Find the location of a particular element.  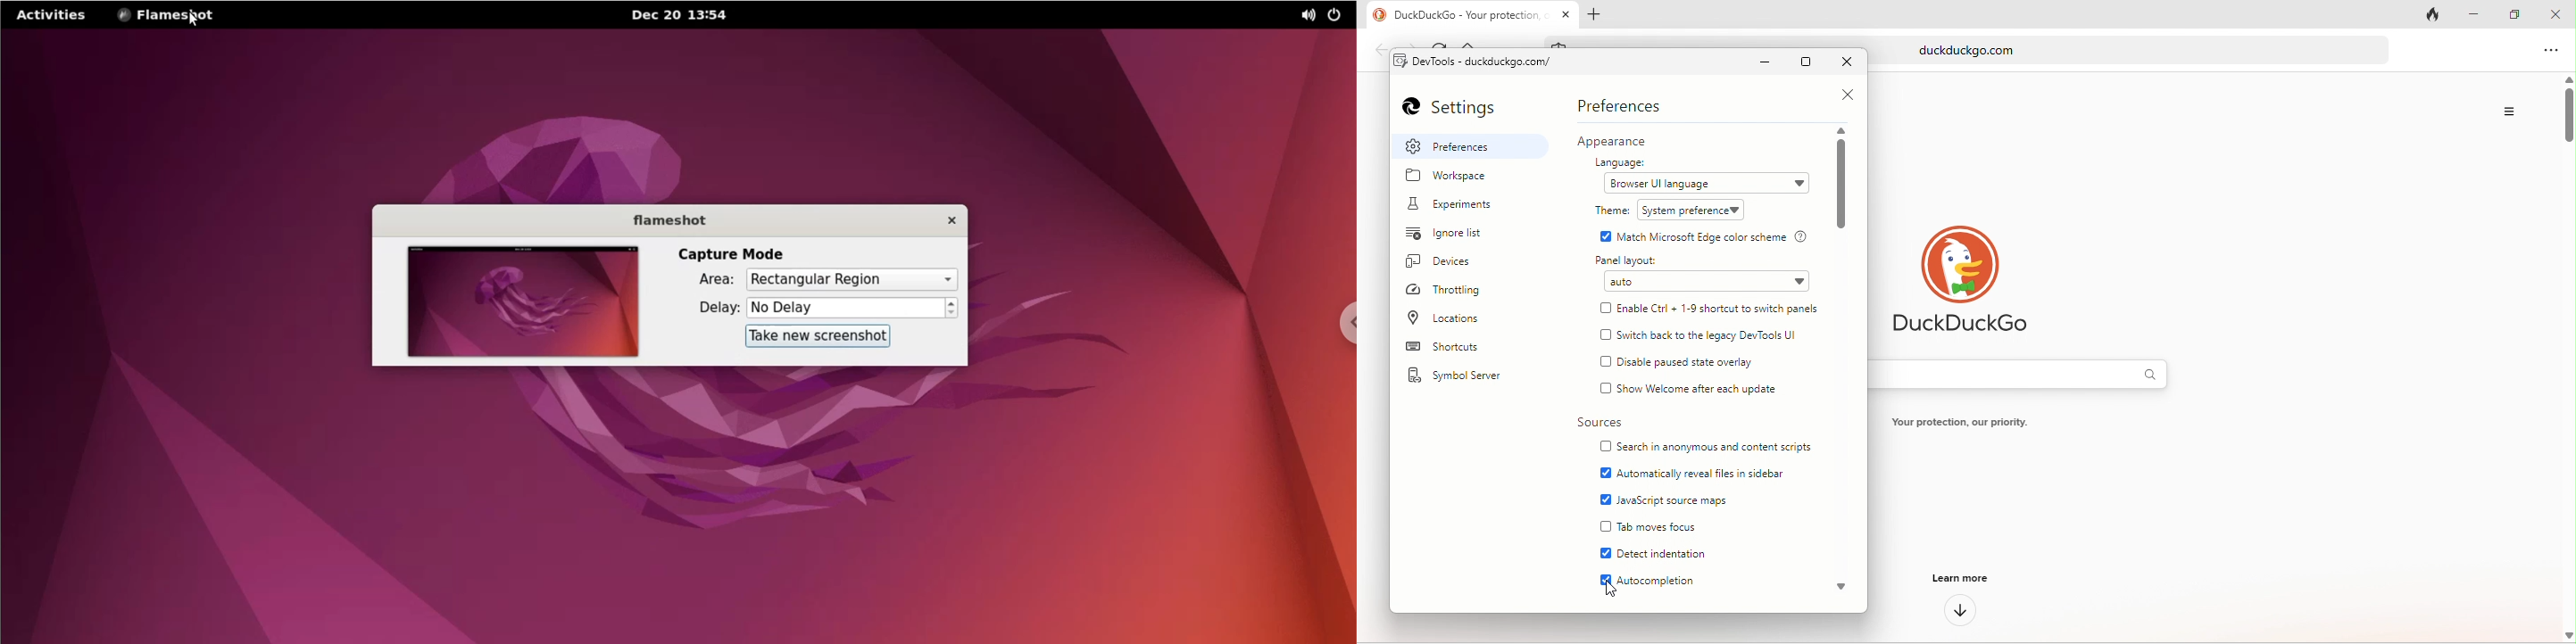

enable Checkbox is located at coordinates (1602, 236).